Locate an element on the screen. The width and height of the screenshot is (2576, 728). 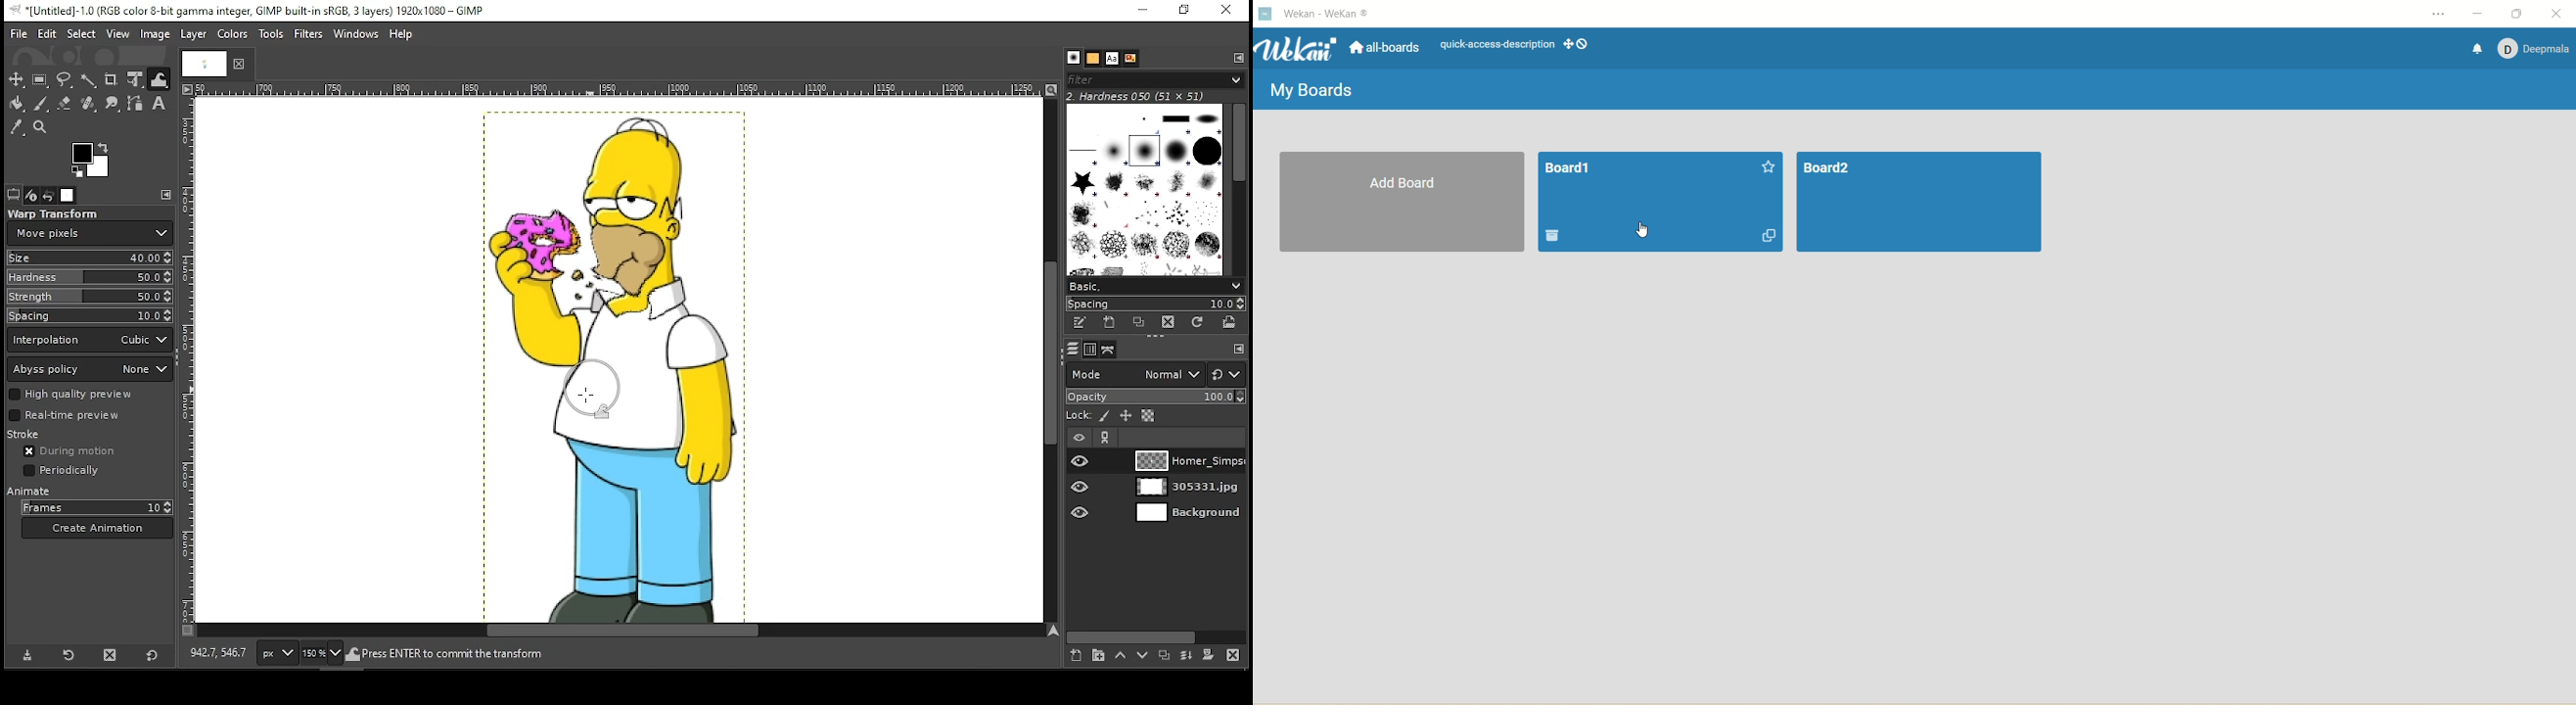
windows is located at coordinates (355, 33).